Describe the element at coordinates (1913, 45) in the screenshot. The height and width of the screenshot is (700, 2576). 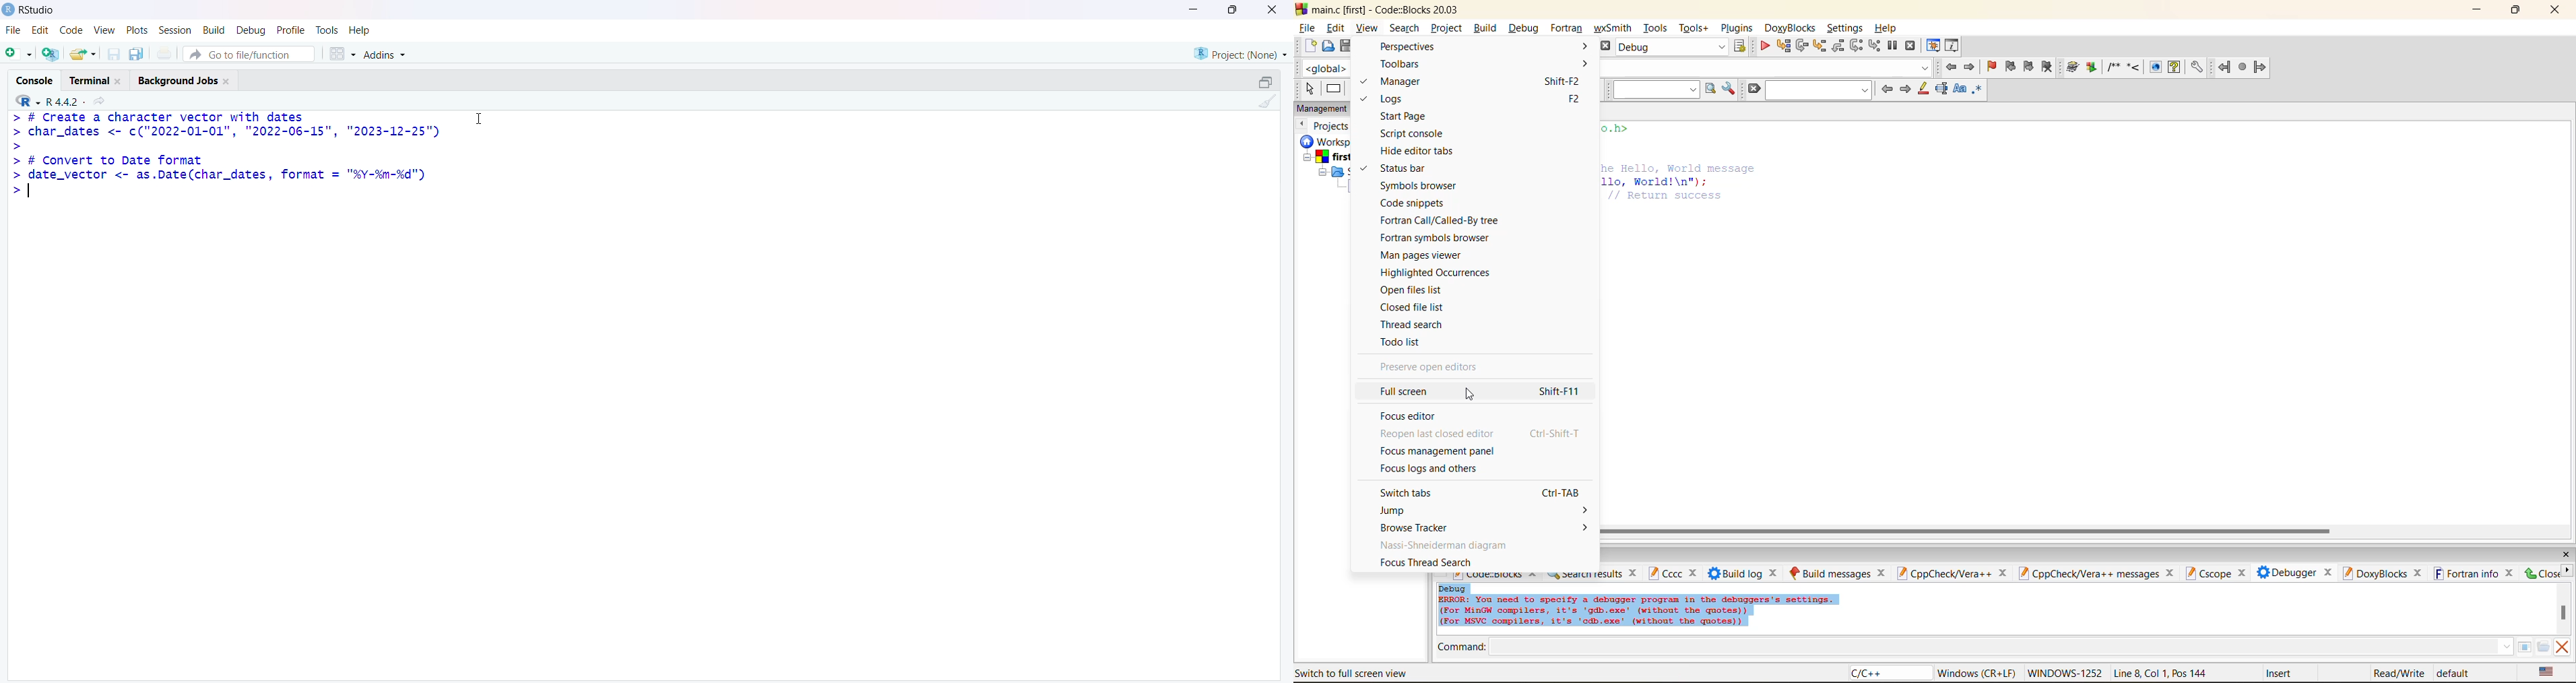
I see `stop debugger` at that location.